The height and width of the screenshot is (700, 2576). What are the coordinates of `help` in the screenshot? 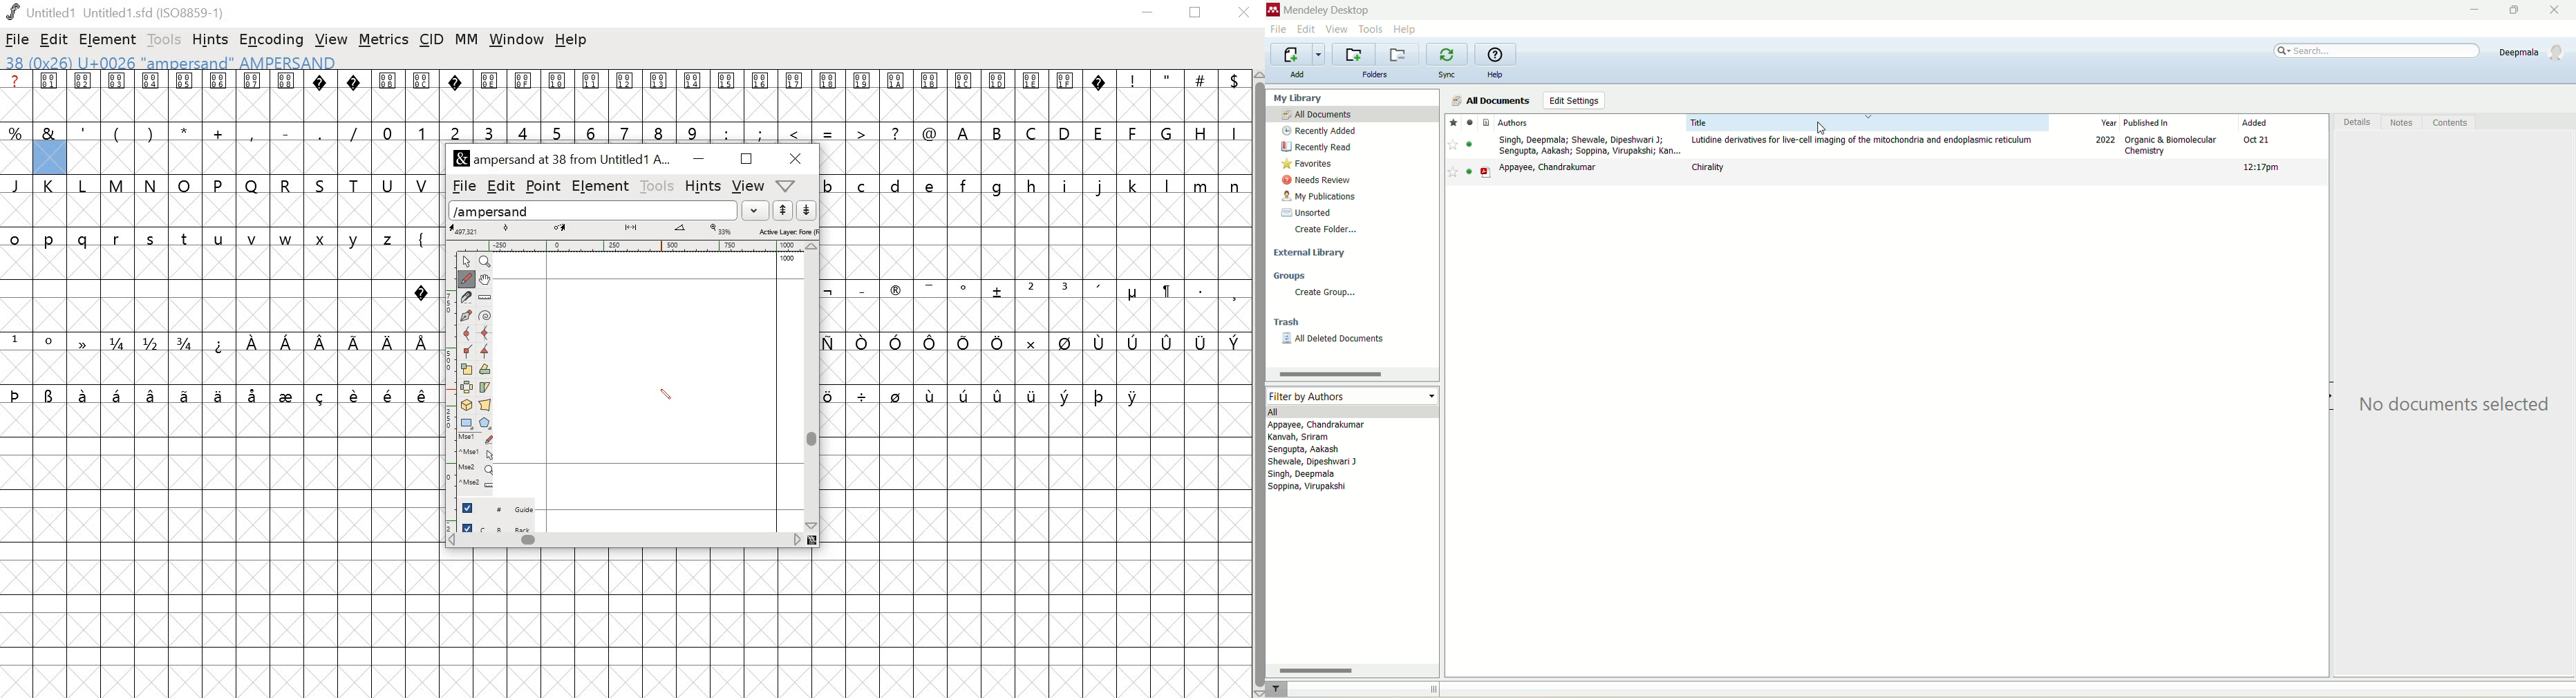 It's located at (1405, 29).